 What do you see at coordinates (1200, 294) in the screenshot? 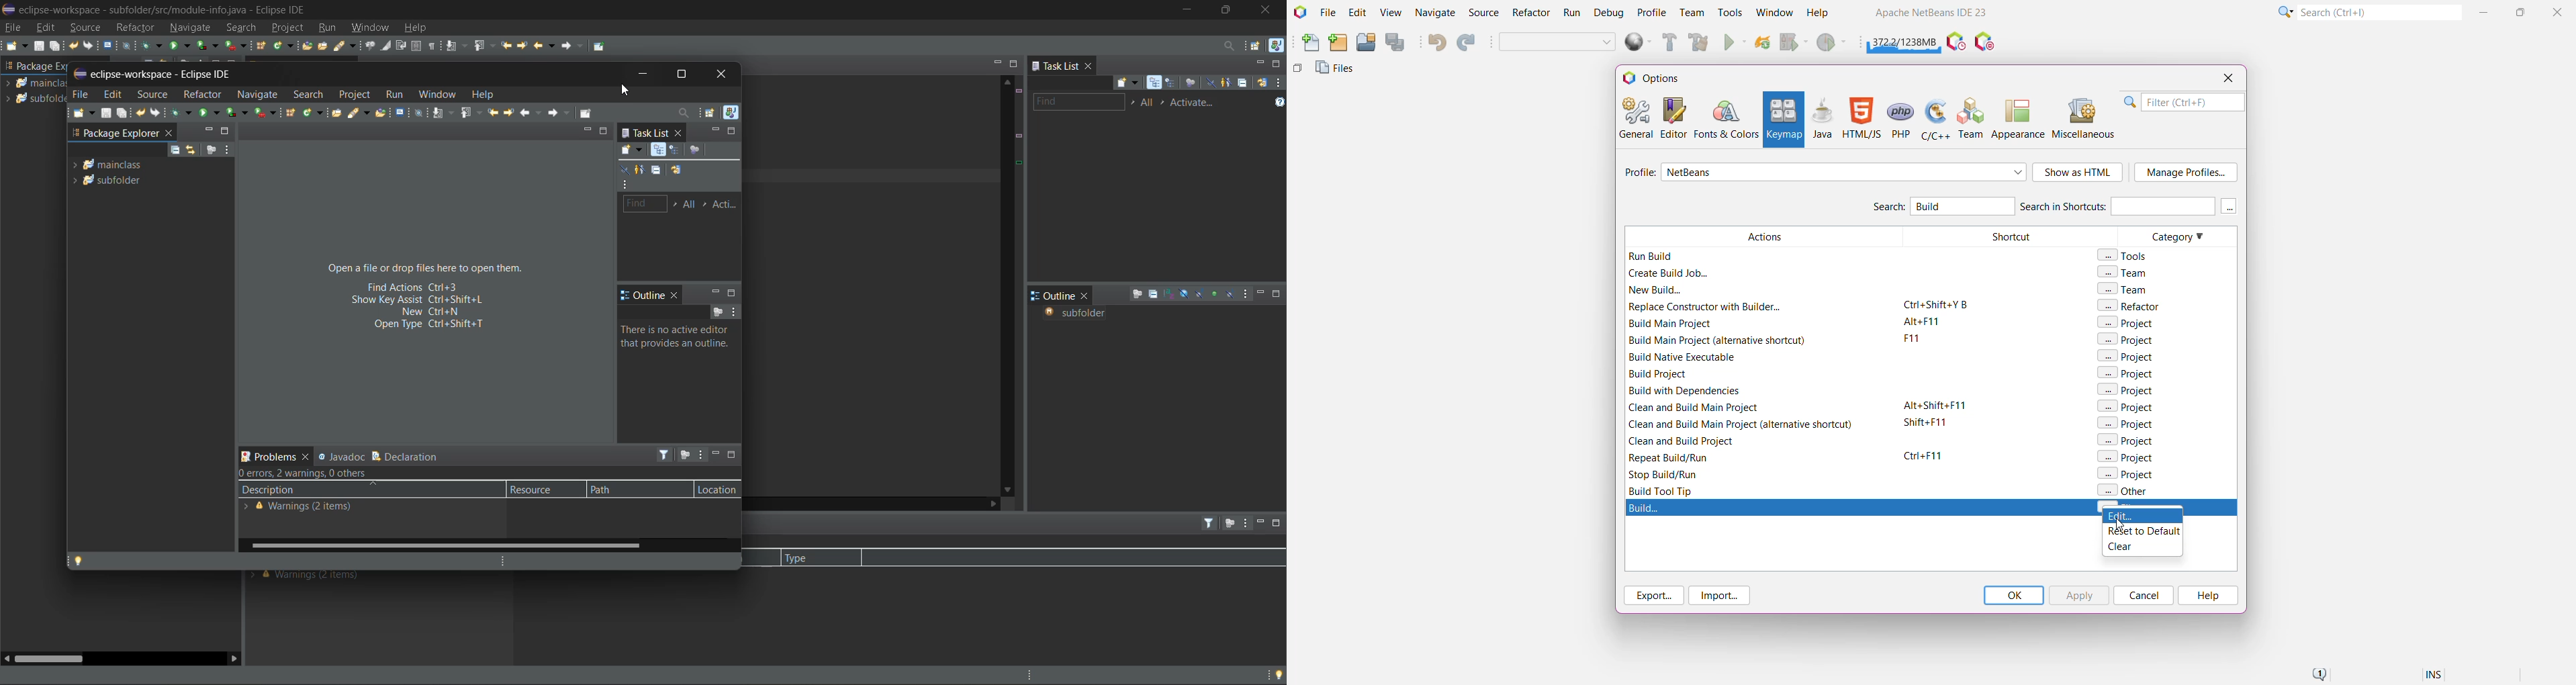
I see `hide static fields and methods` at bounding box center [1200, 294].